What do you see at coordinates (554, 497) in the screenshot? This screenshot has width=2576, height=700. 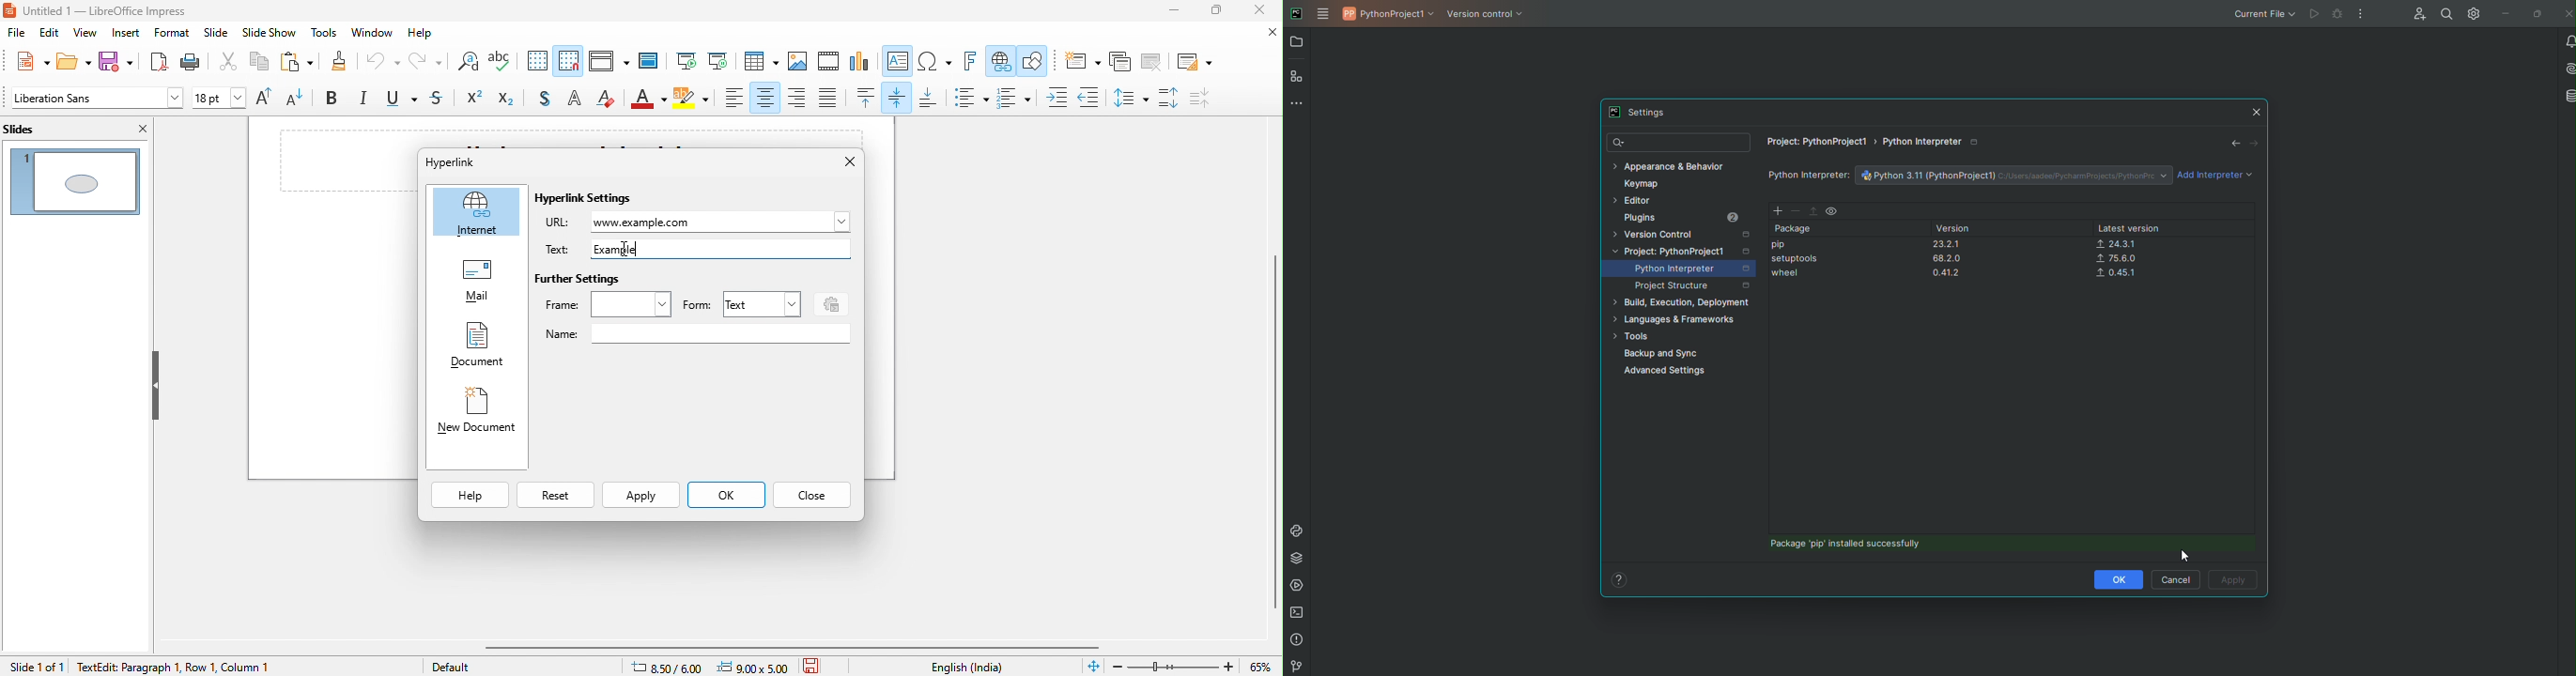 I see `reset` at bounding box center [554, 497].